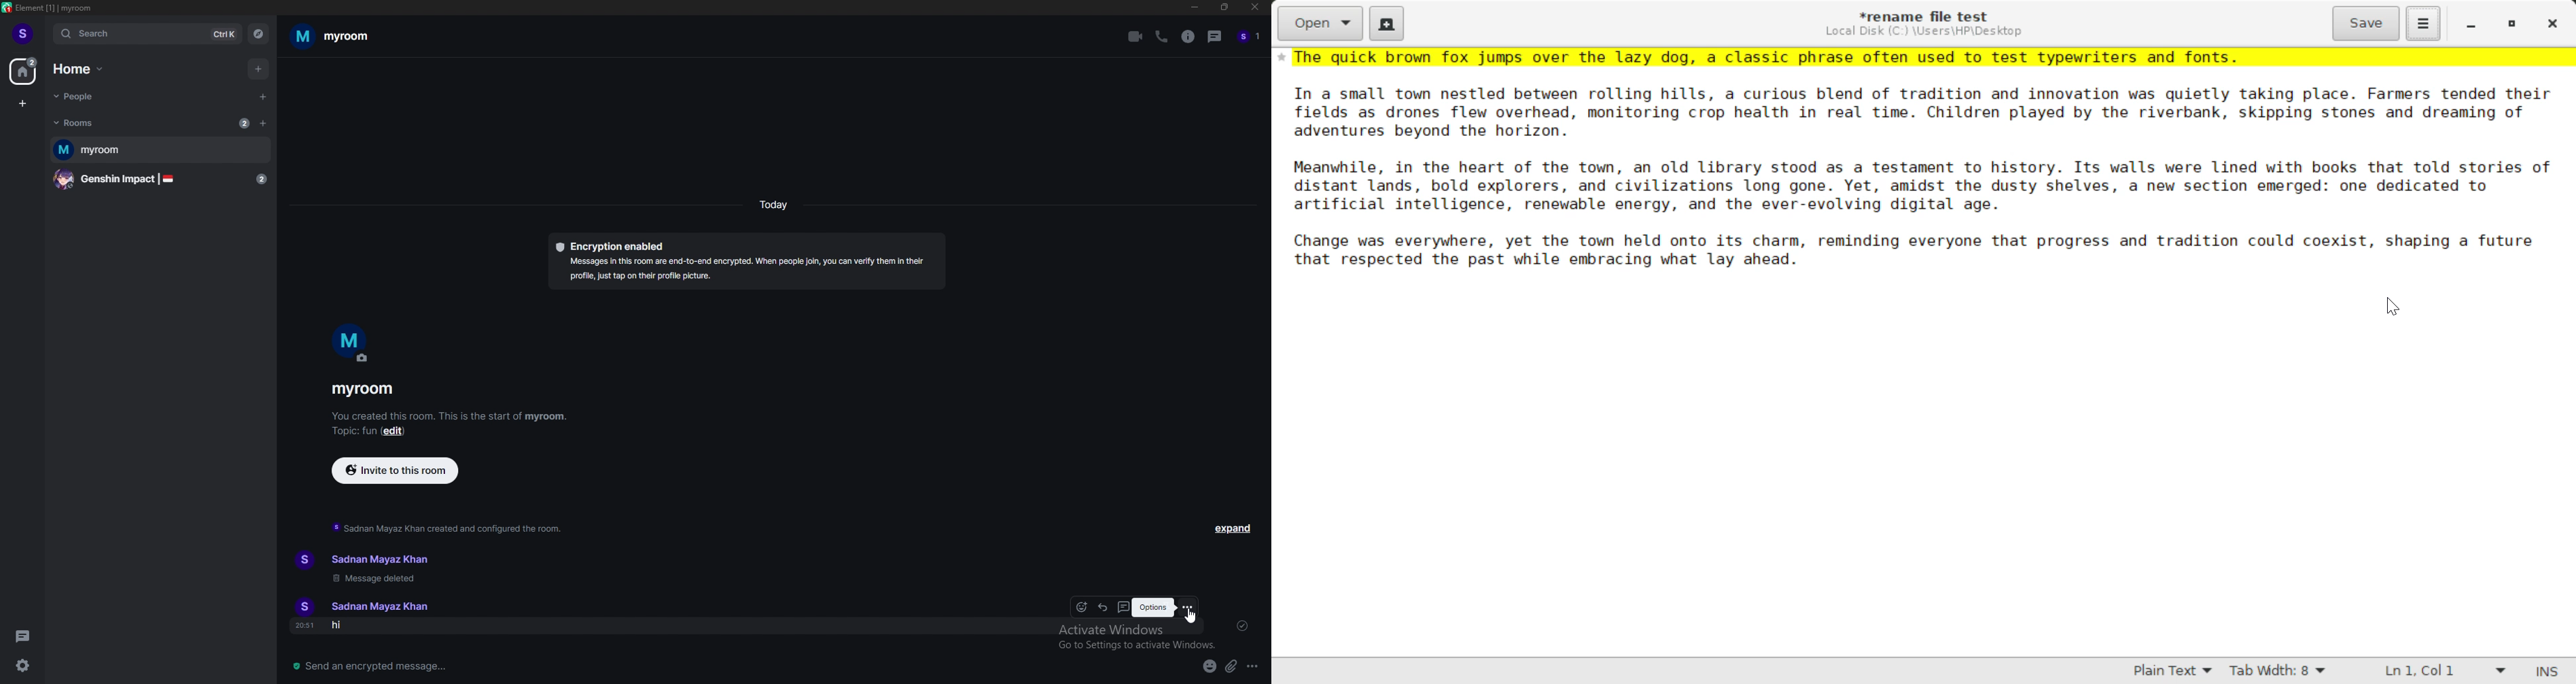 The image size is (2576, 700). What do you see at coordinates (264, 123) in the screenshot?
I see `add room` at bounding box center [264, 123].